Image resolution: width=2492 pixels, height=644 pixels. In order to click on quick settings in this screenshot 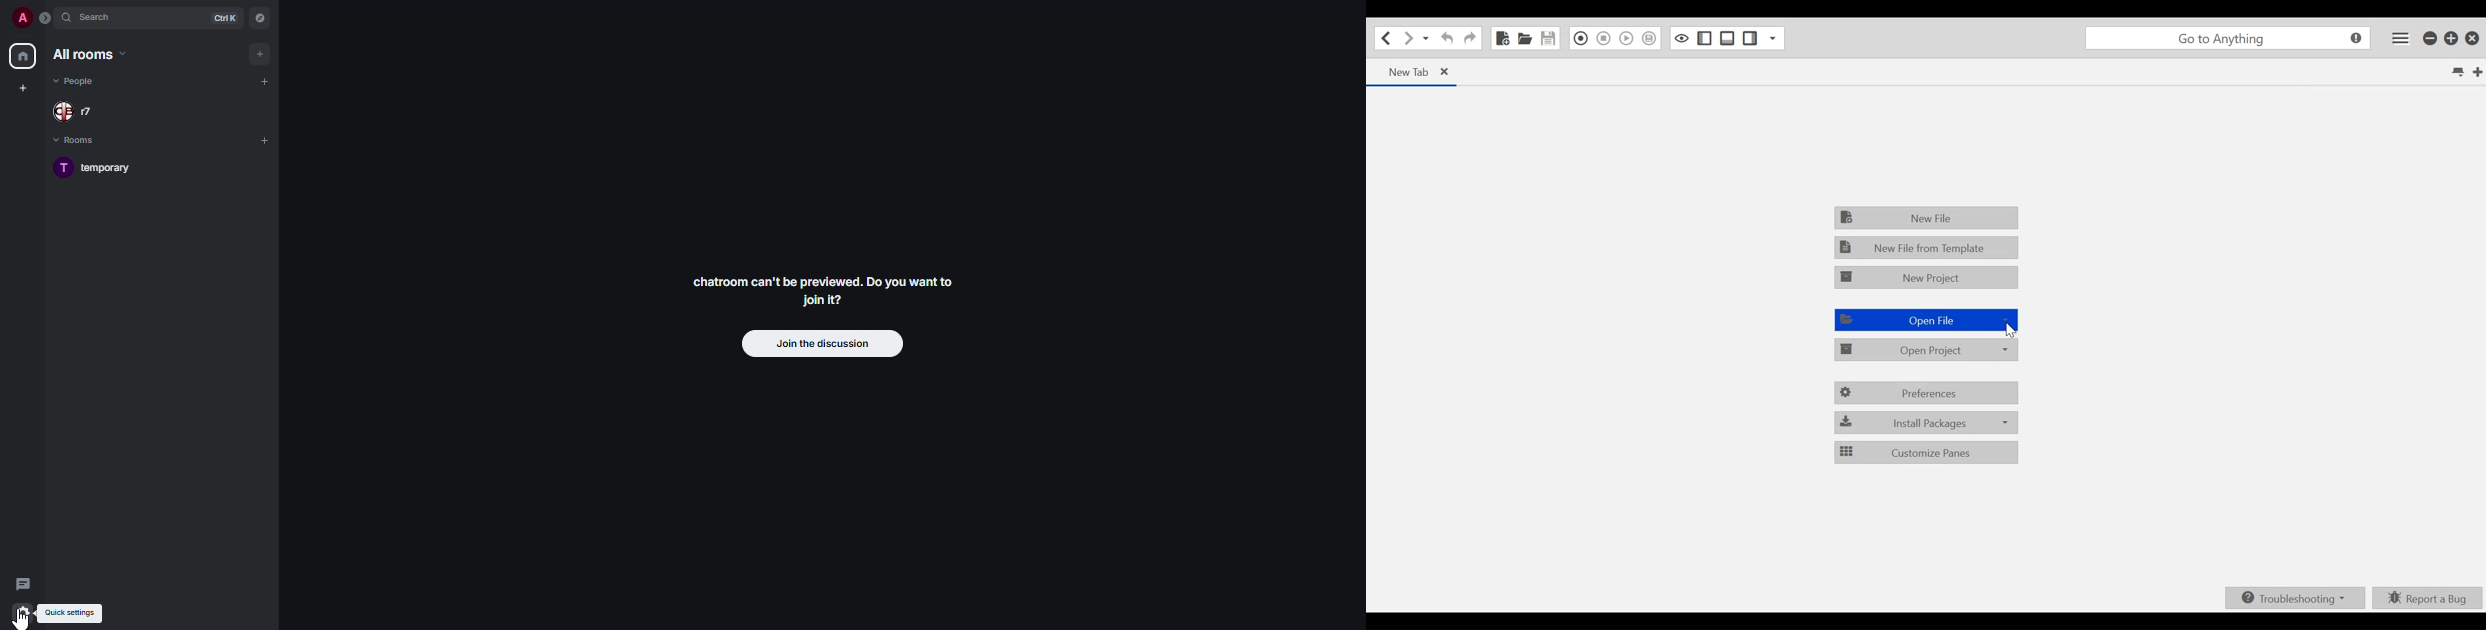, I will do `click(23, 614)`.